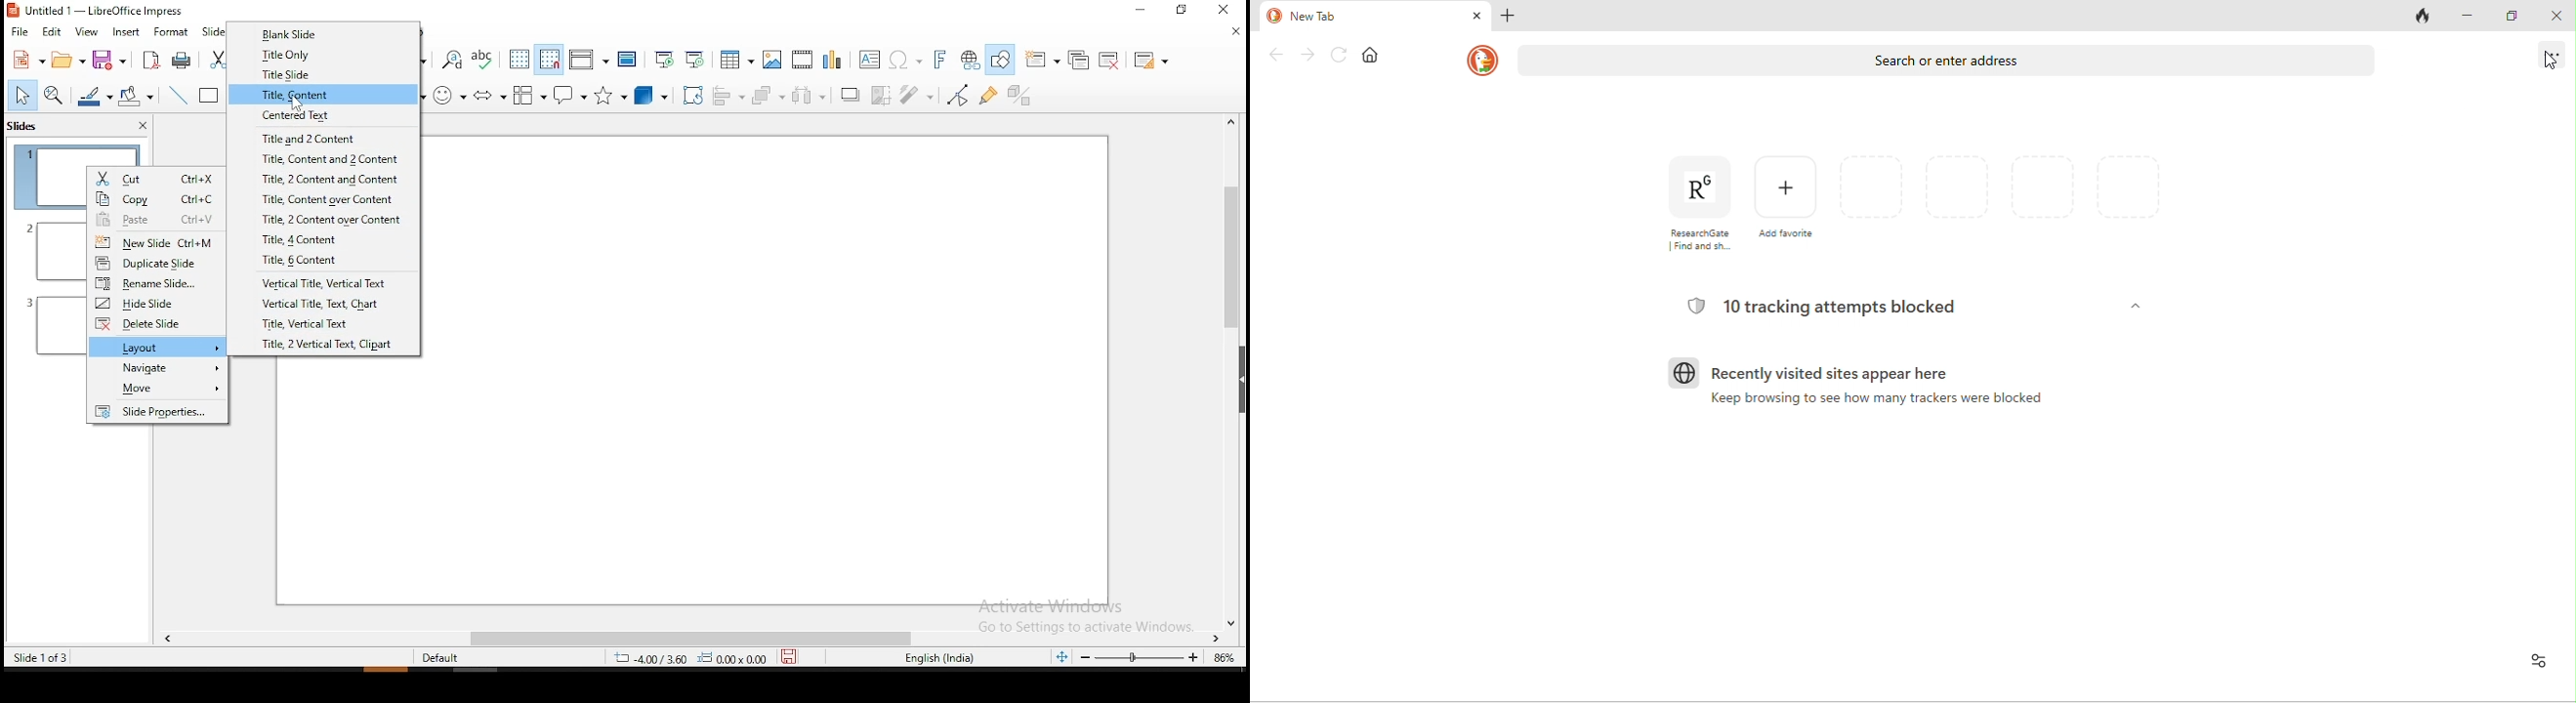 The width and height of the screenshot is (2576, 728). I want to click on distribute, so click(809, 94).